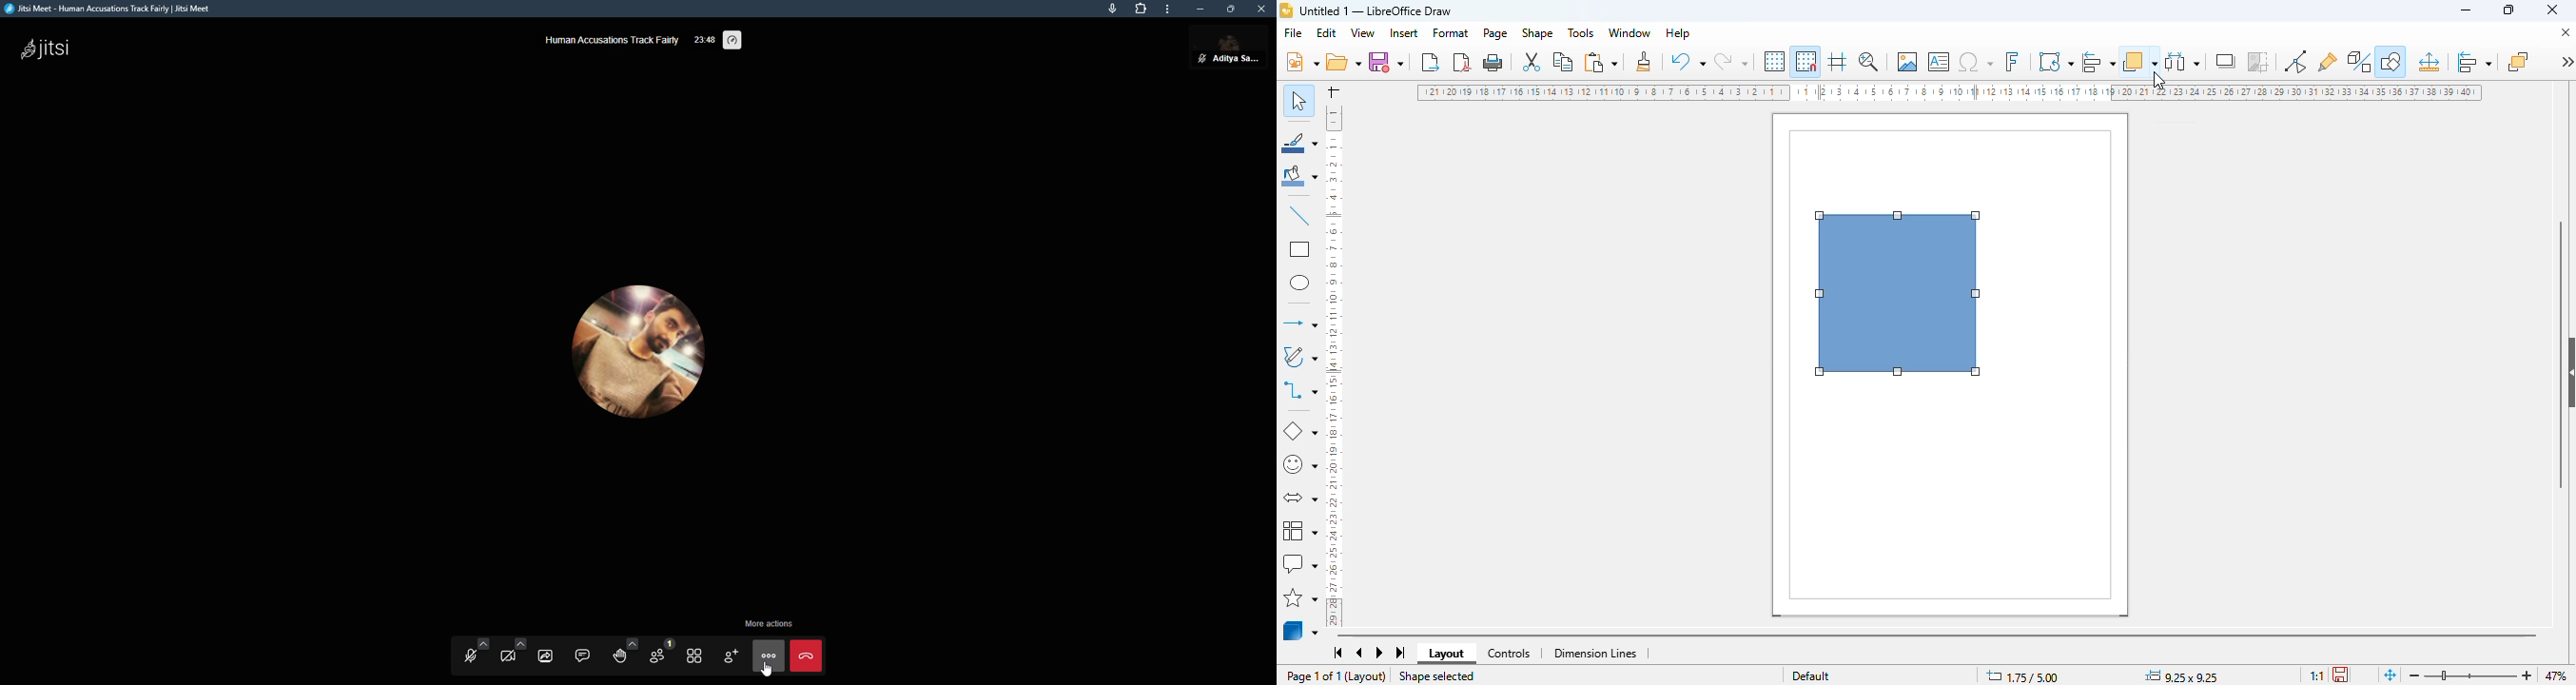 The image size is (2576, 700). I want to click on insert text box, so click(1940, 62).